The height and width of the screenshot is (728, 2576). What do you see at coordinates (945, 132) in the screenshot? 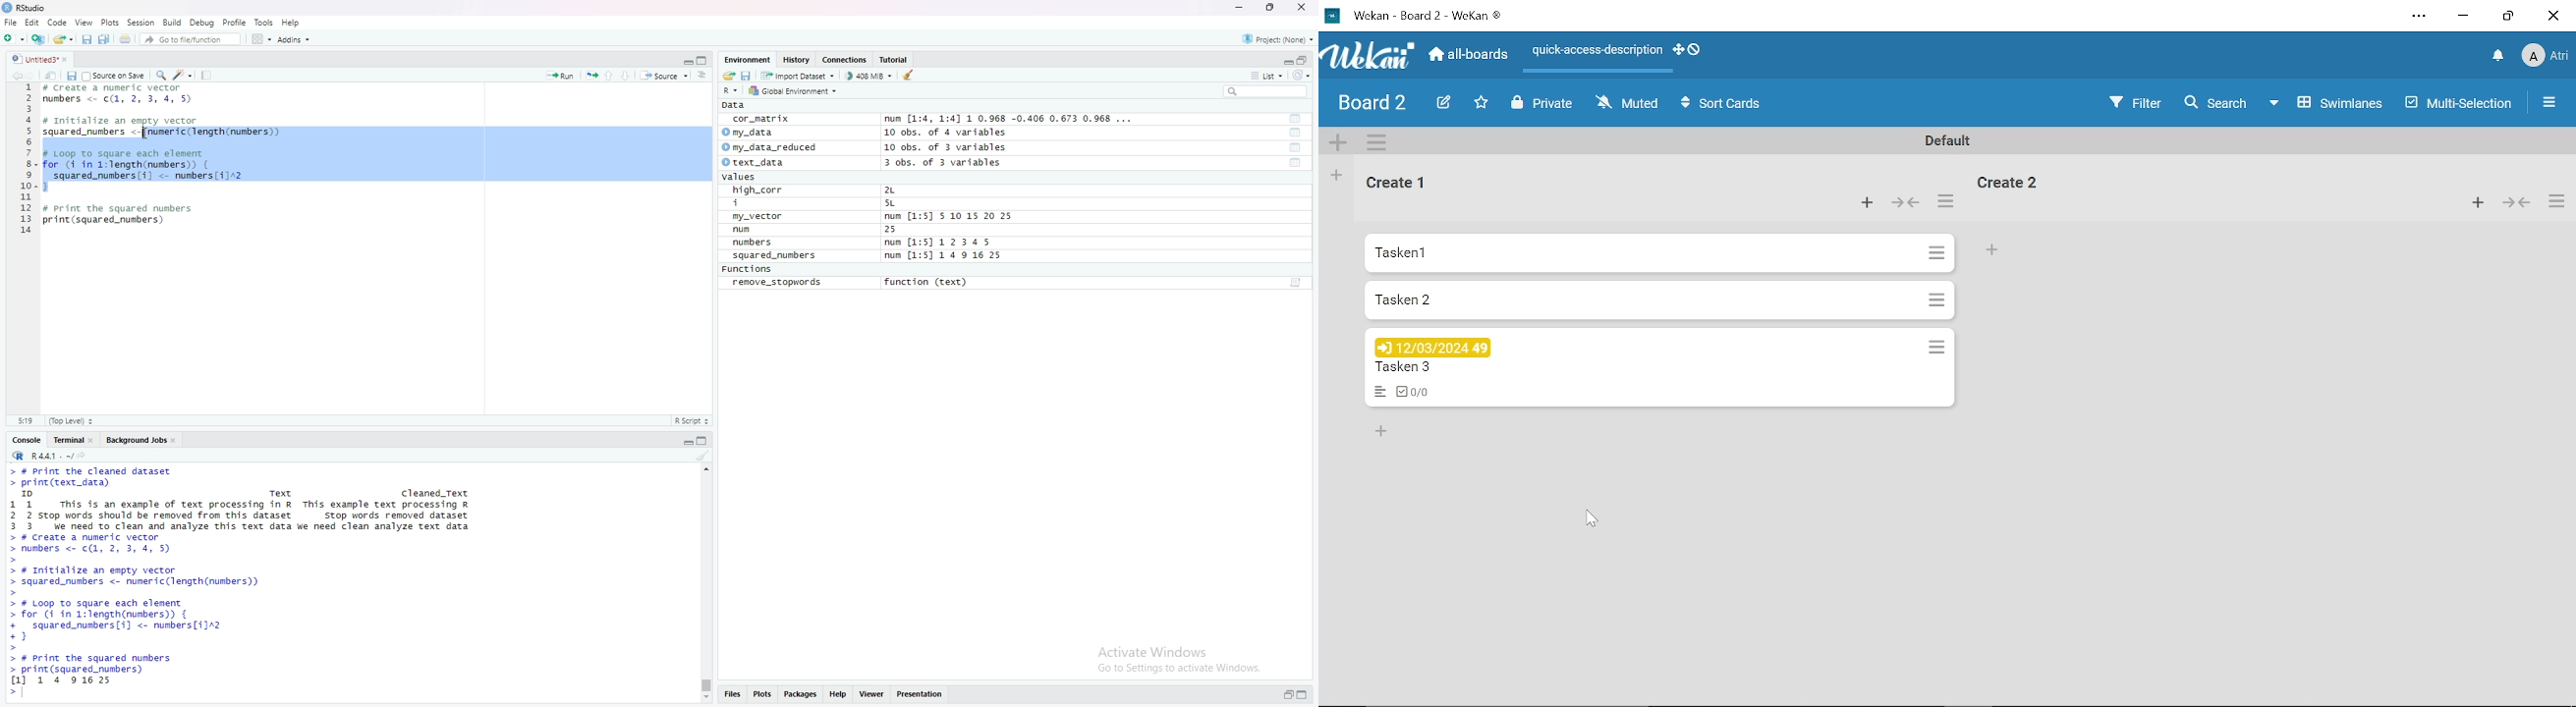
I see `10 obs. of 4 variables` at bounding box center [945, 132].